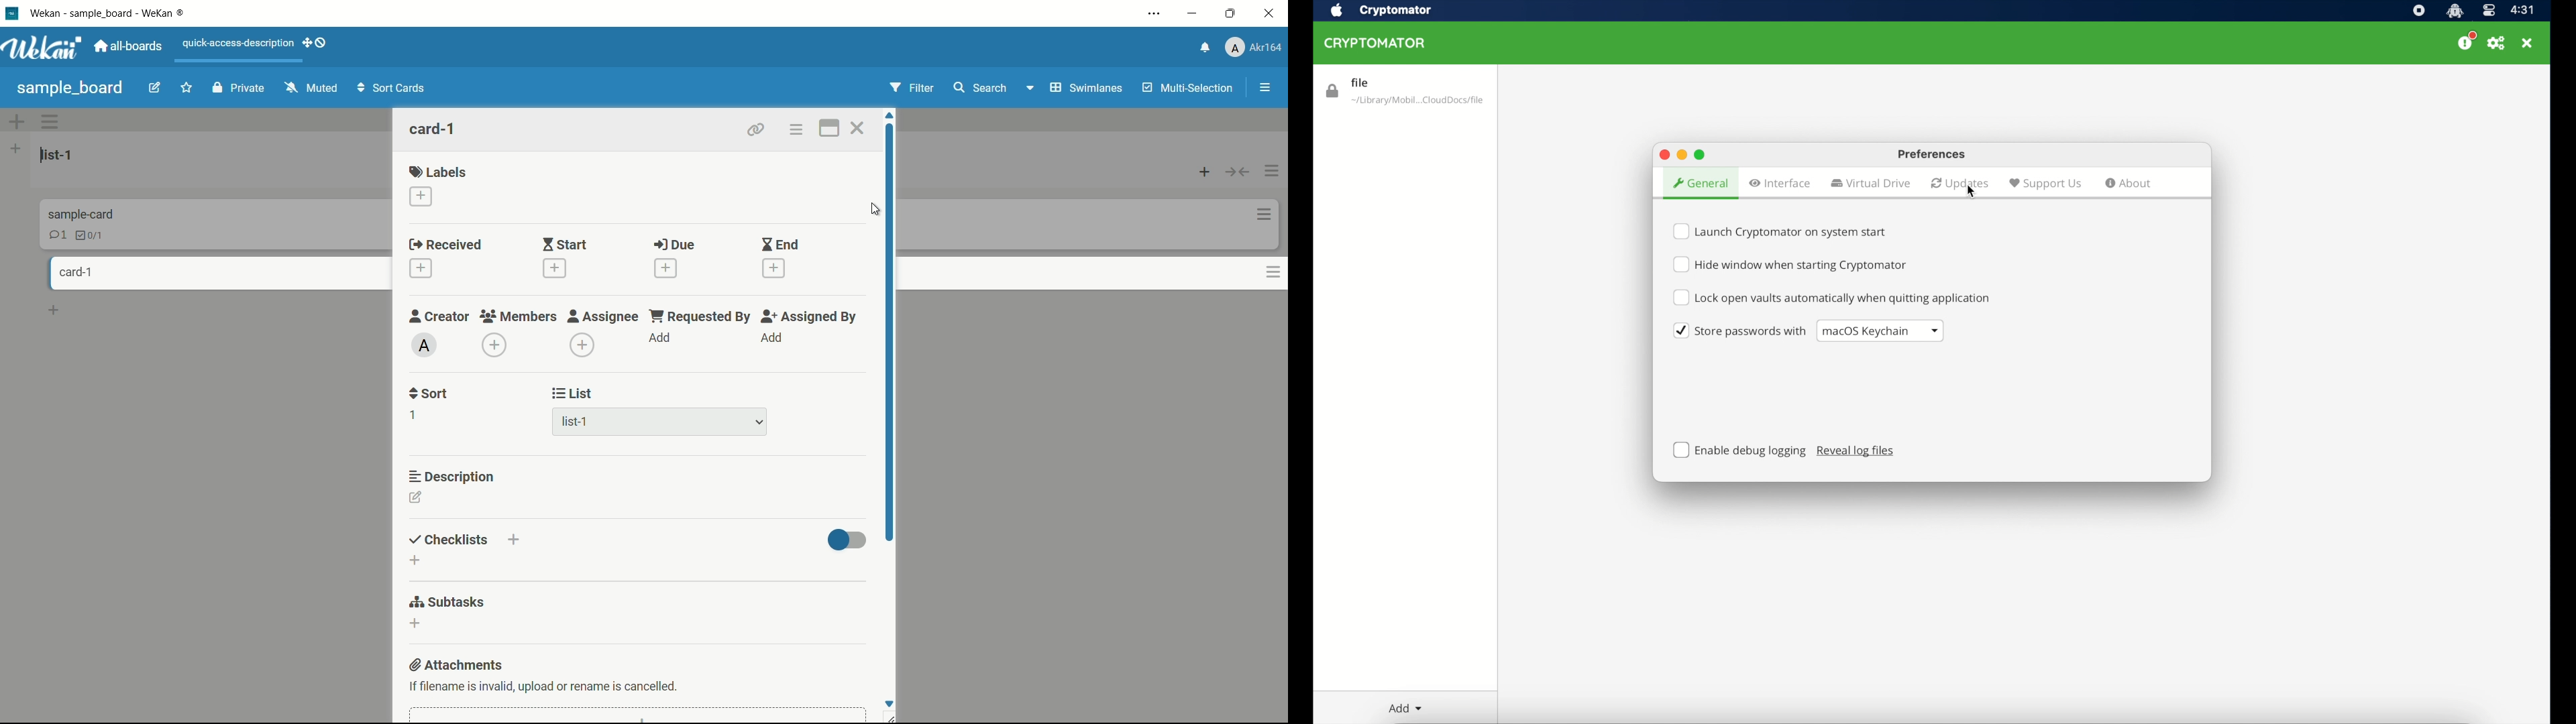 The height and width of the screenshot is (728, 2576). I want to click on maximize card, so click(830, 127).